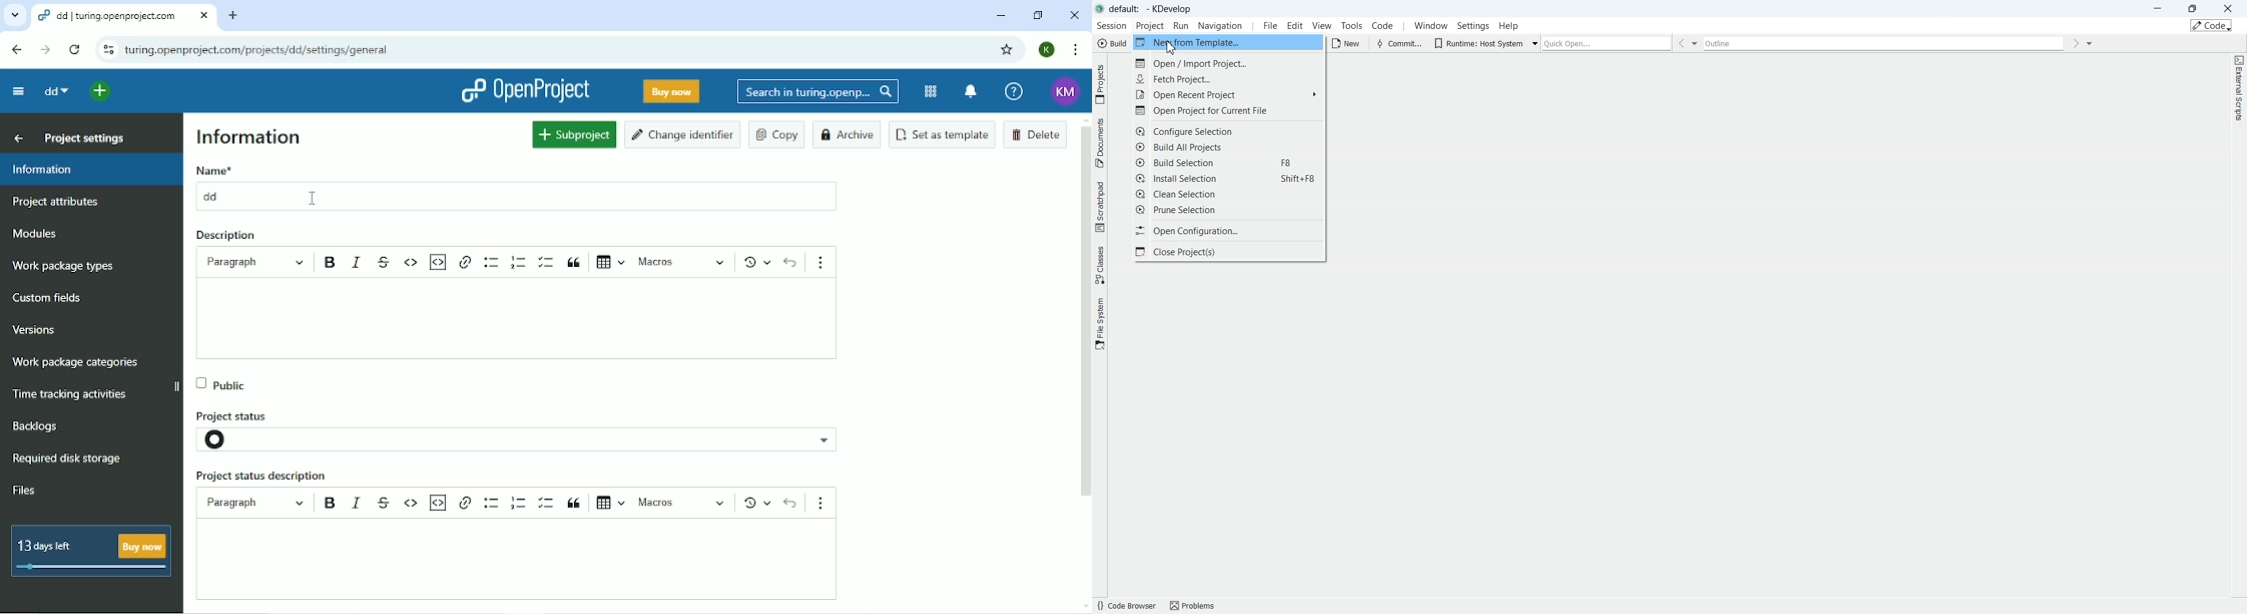 The width and height of the screenshot is (2268, 616). Describe the element at coordinates (1398, 43) in the screenshot. I see `Commit` at that location.